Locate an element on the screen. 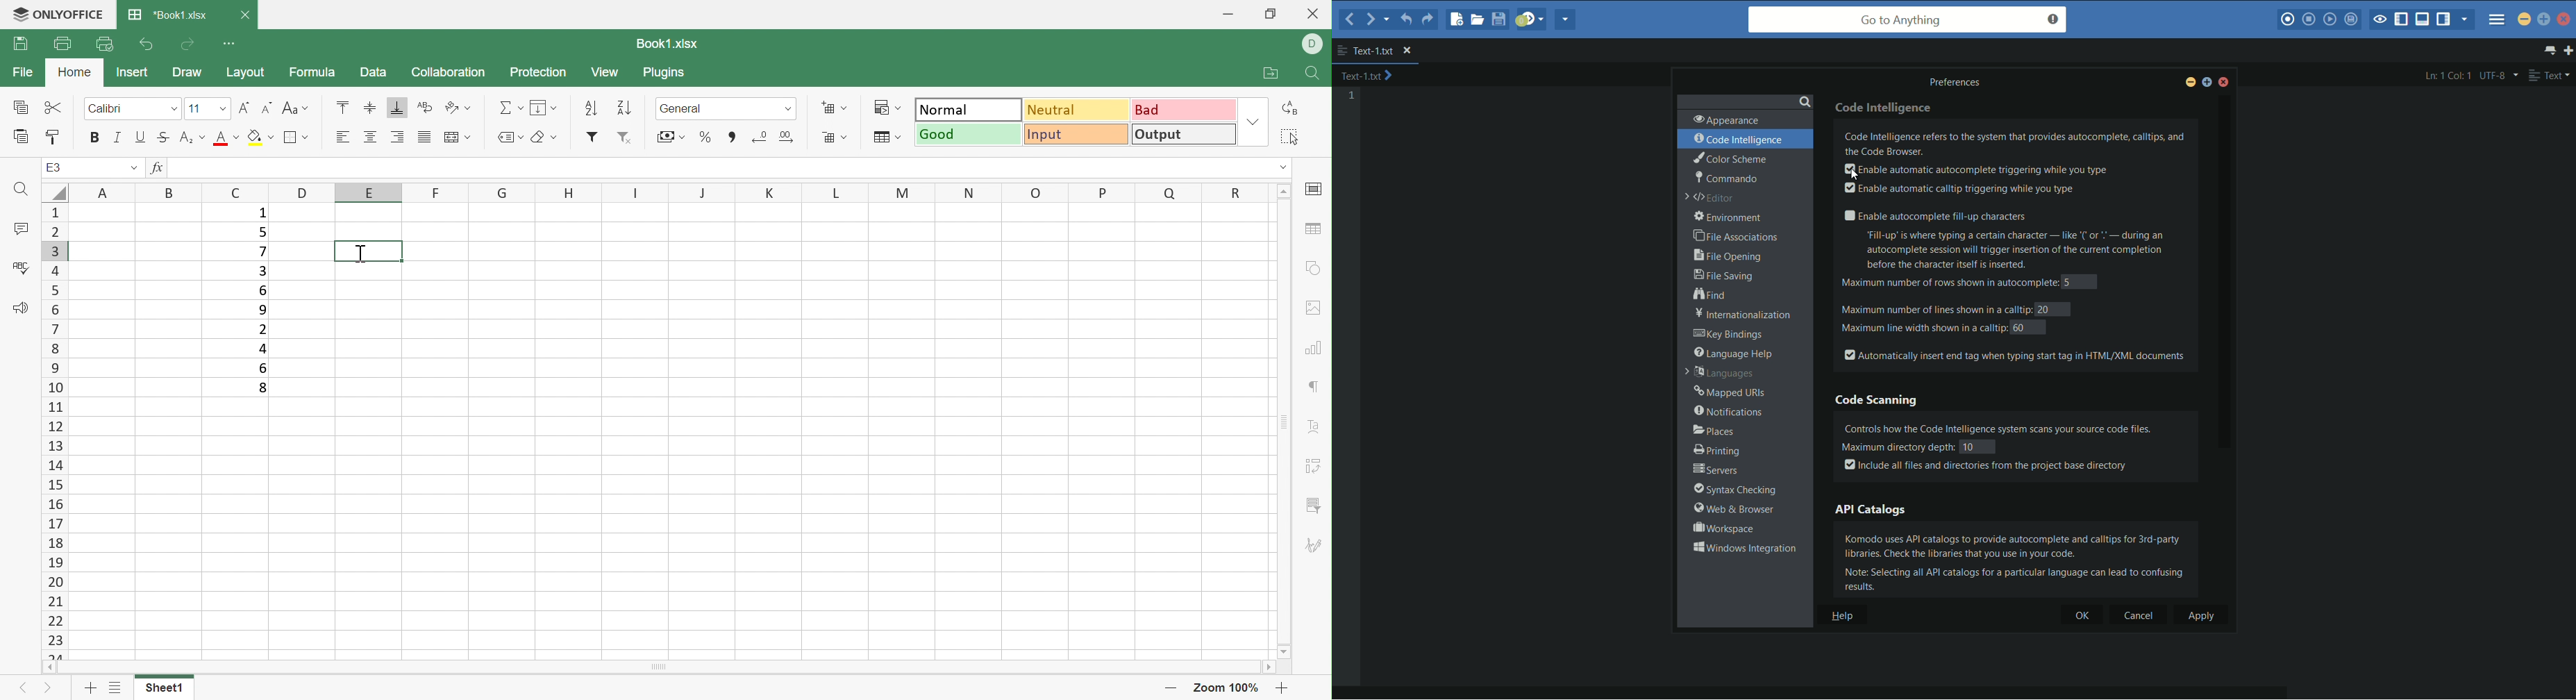  3 is located at coordinates (262, 272).